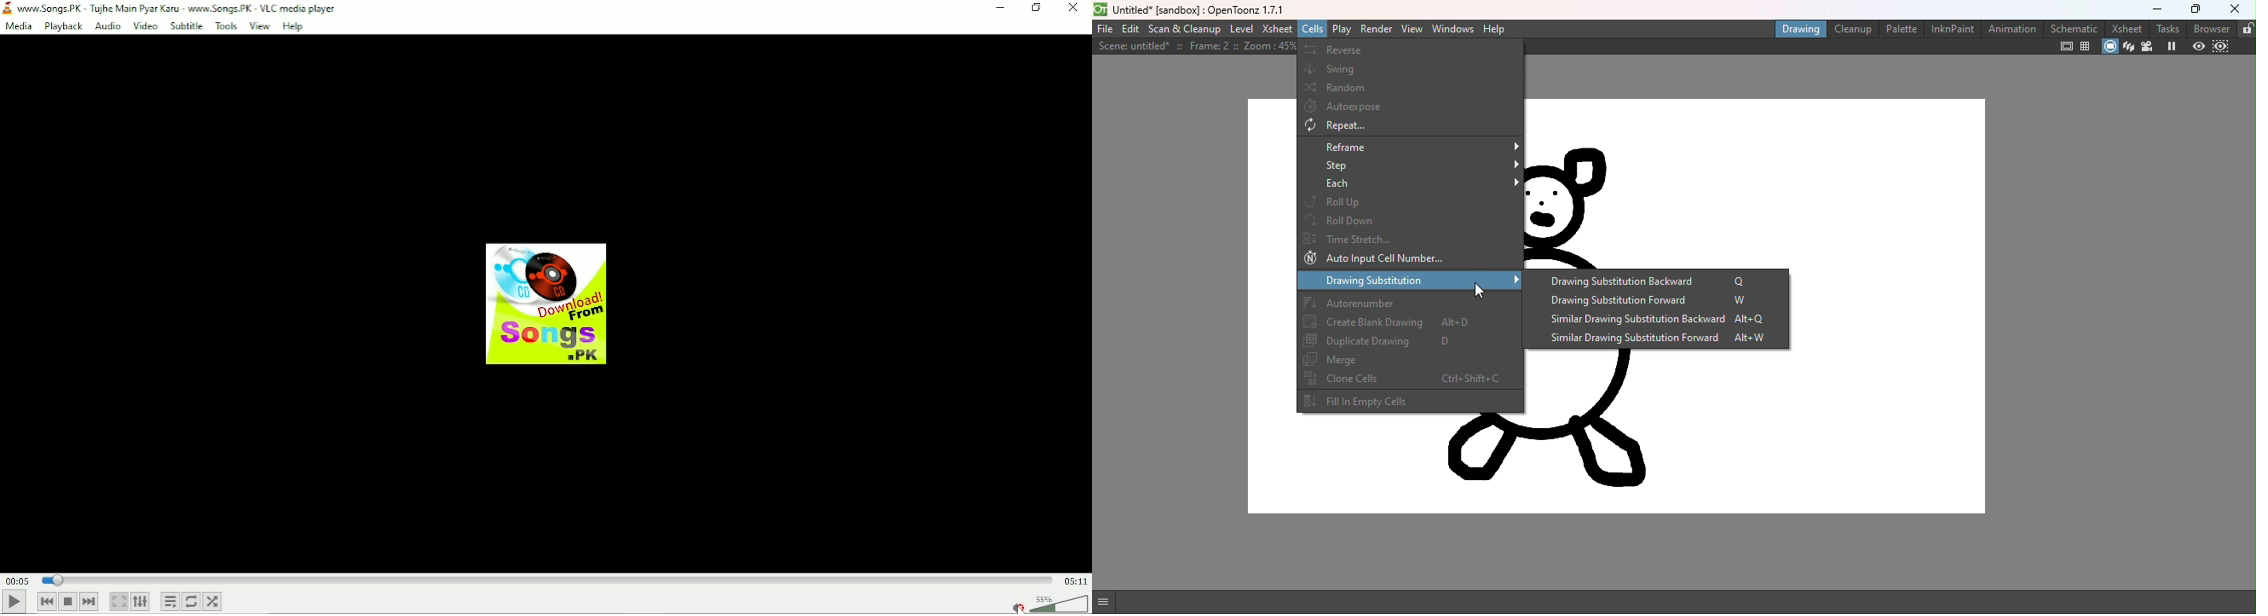 The width and height of the screenshot is (2268, 616). I want to click on Video, so click(144, 26).